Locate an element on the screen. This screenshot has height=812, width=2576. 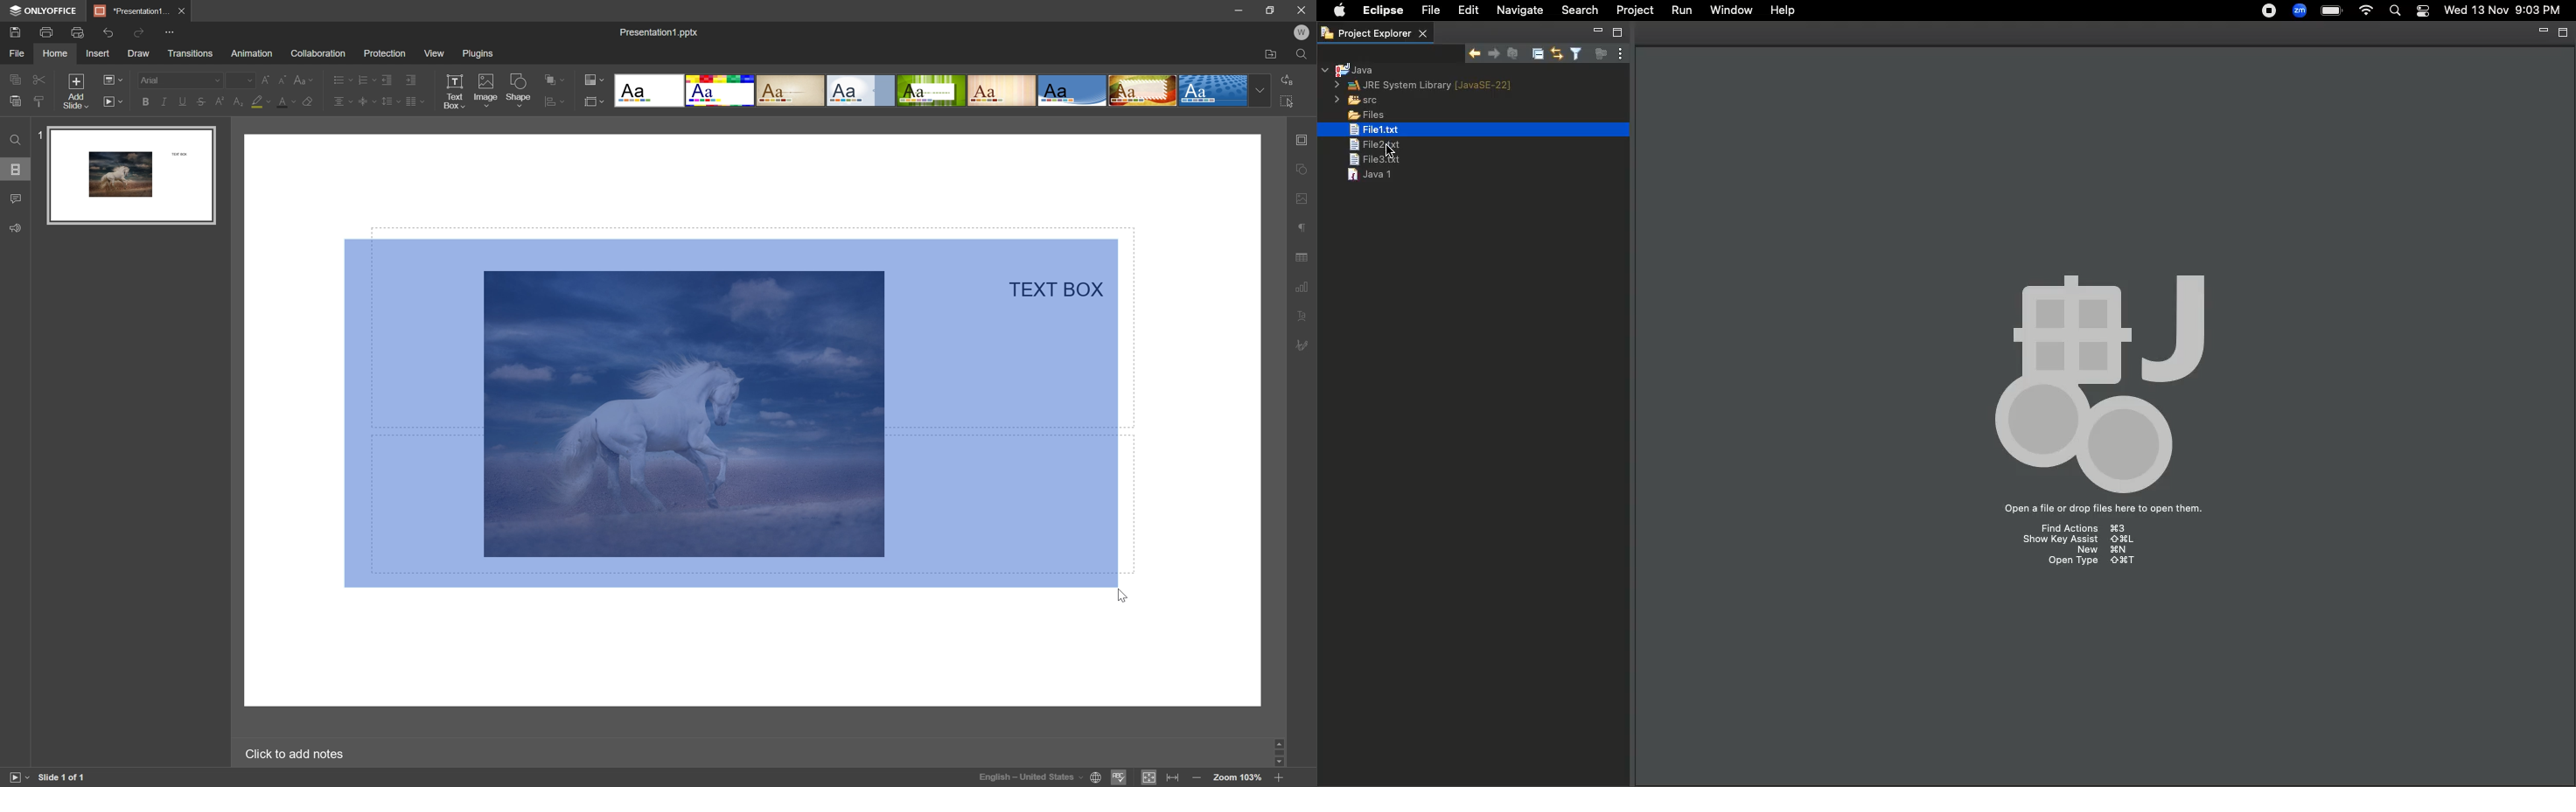
Select and deselect filters  is located at coordinates (1574, 54).